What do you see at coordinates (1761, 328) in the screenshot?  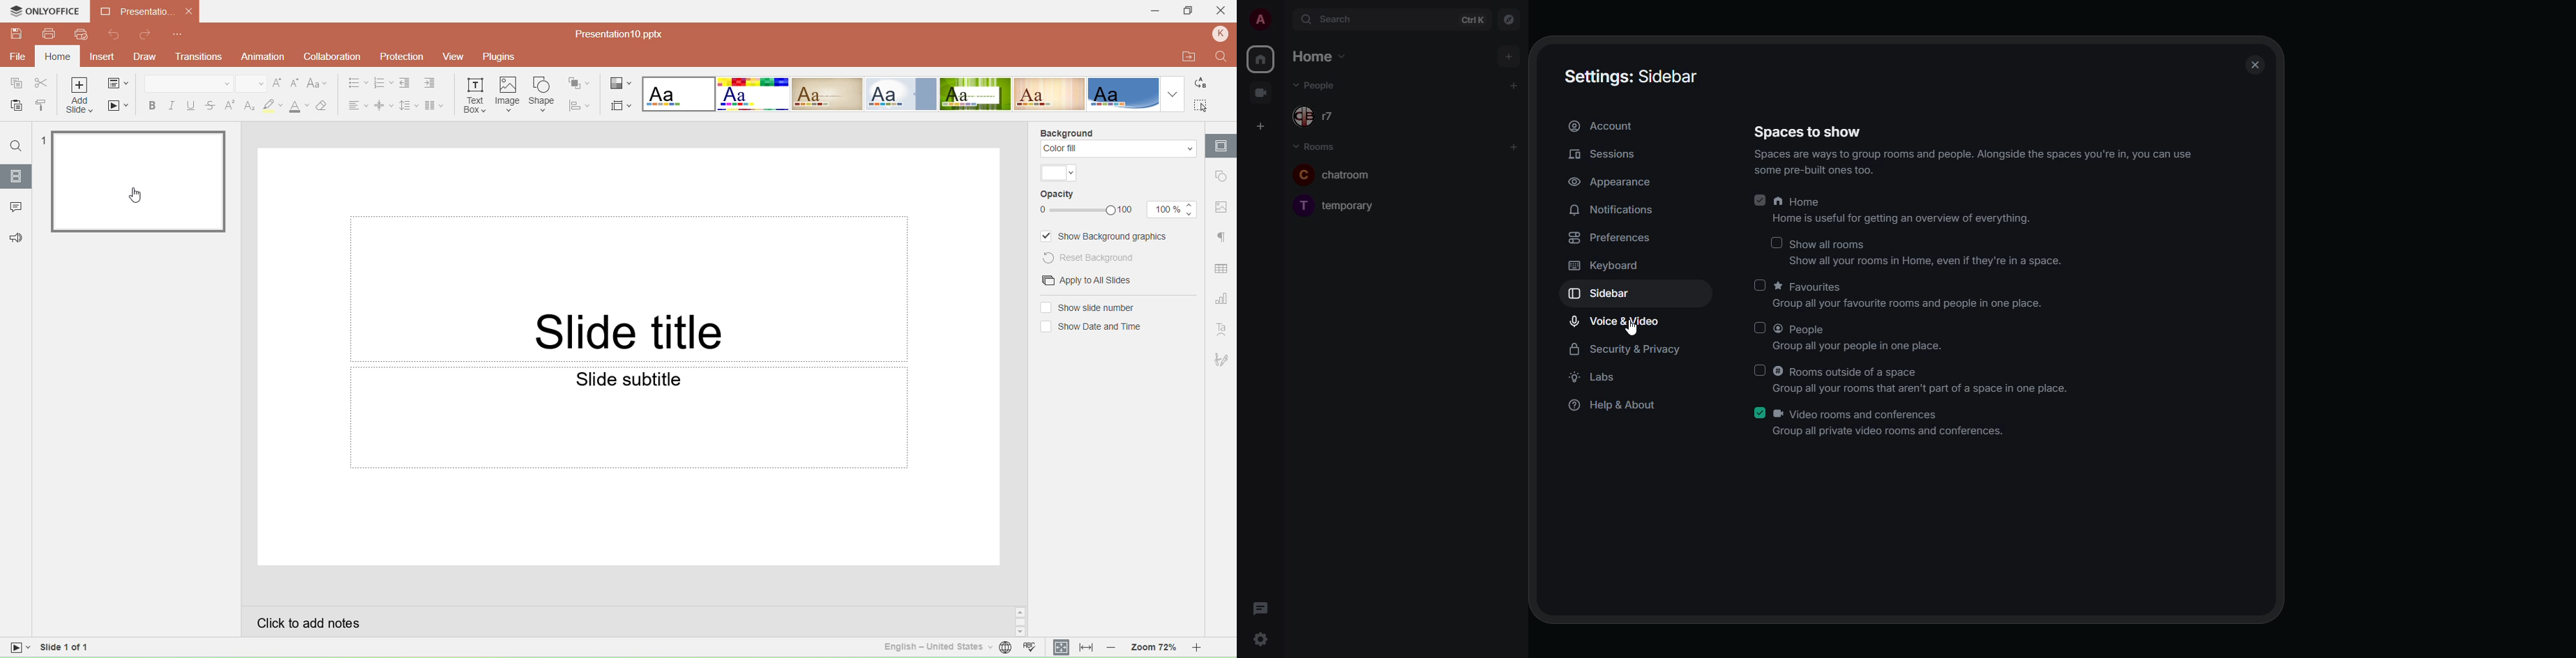 I see `click to enable` at bounding box center [1761, 328].